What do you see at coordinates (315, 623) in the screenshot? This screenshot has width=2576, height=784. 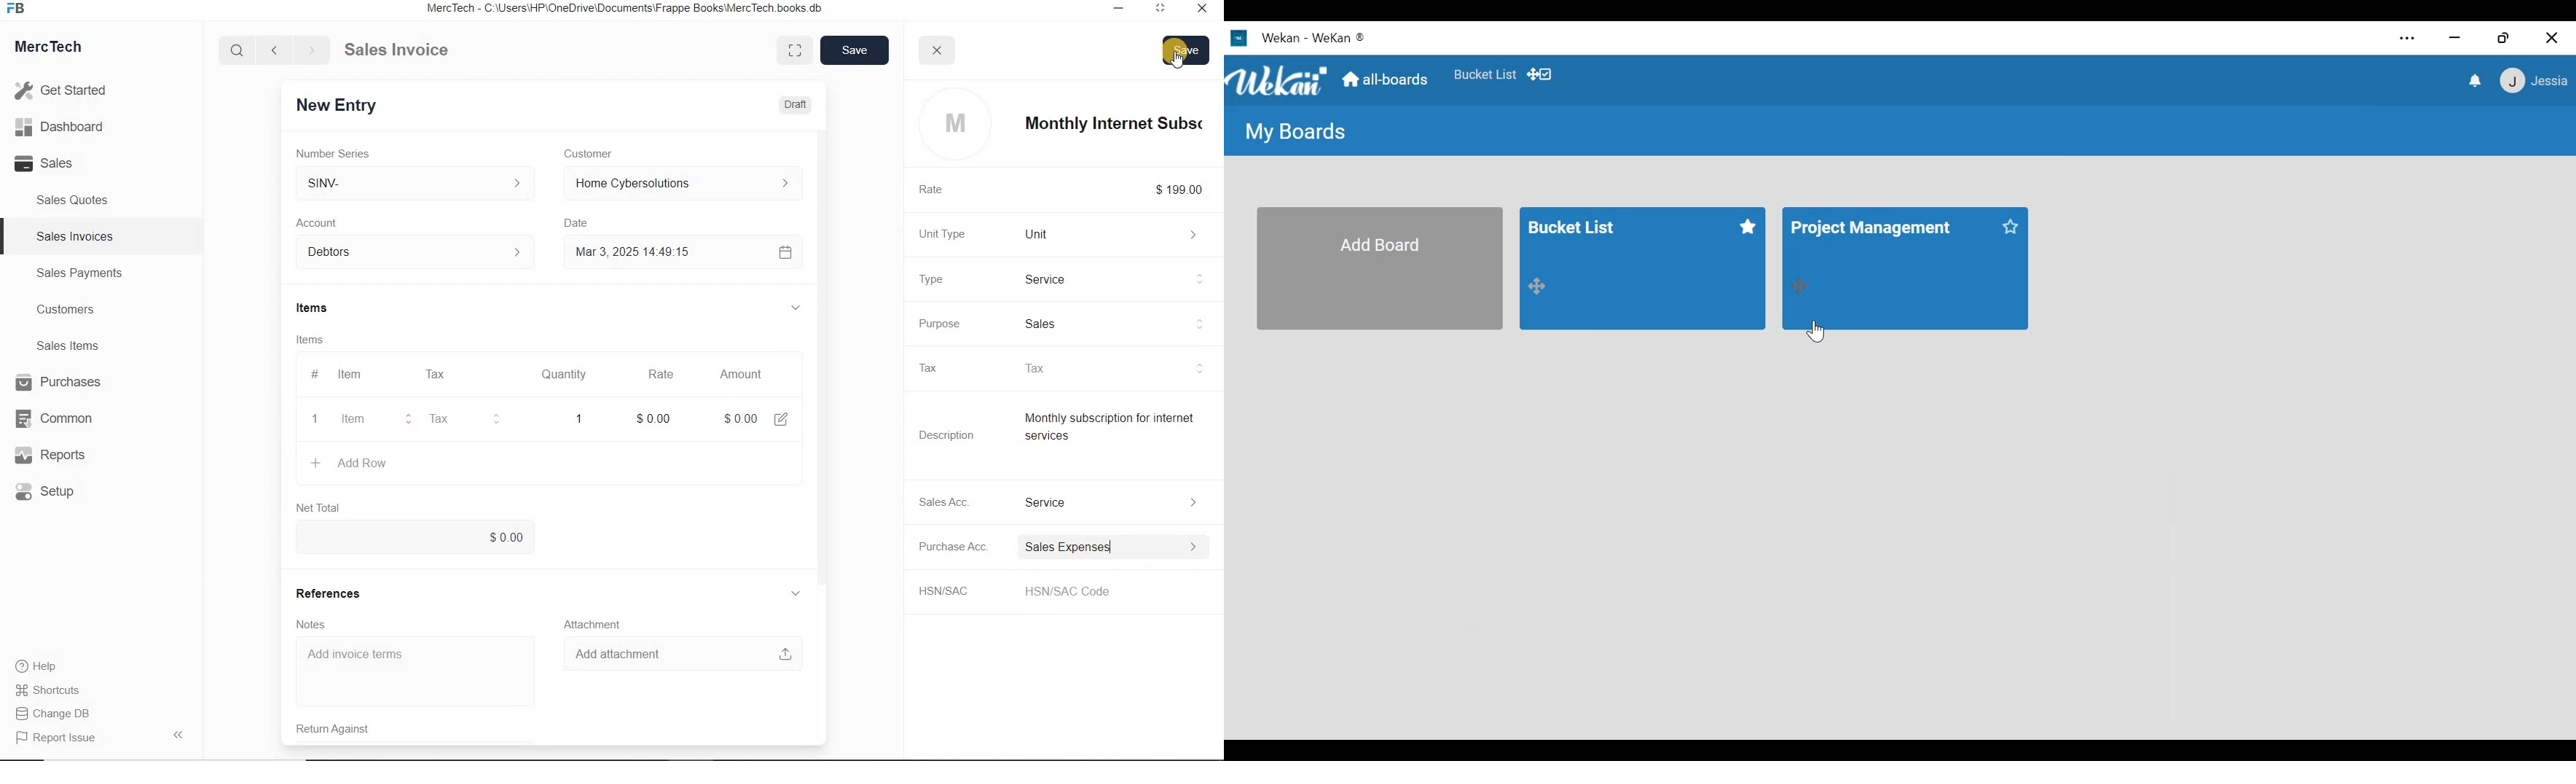 I see `Notes` at bounding box center [315, 623].